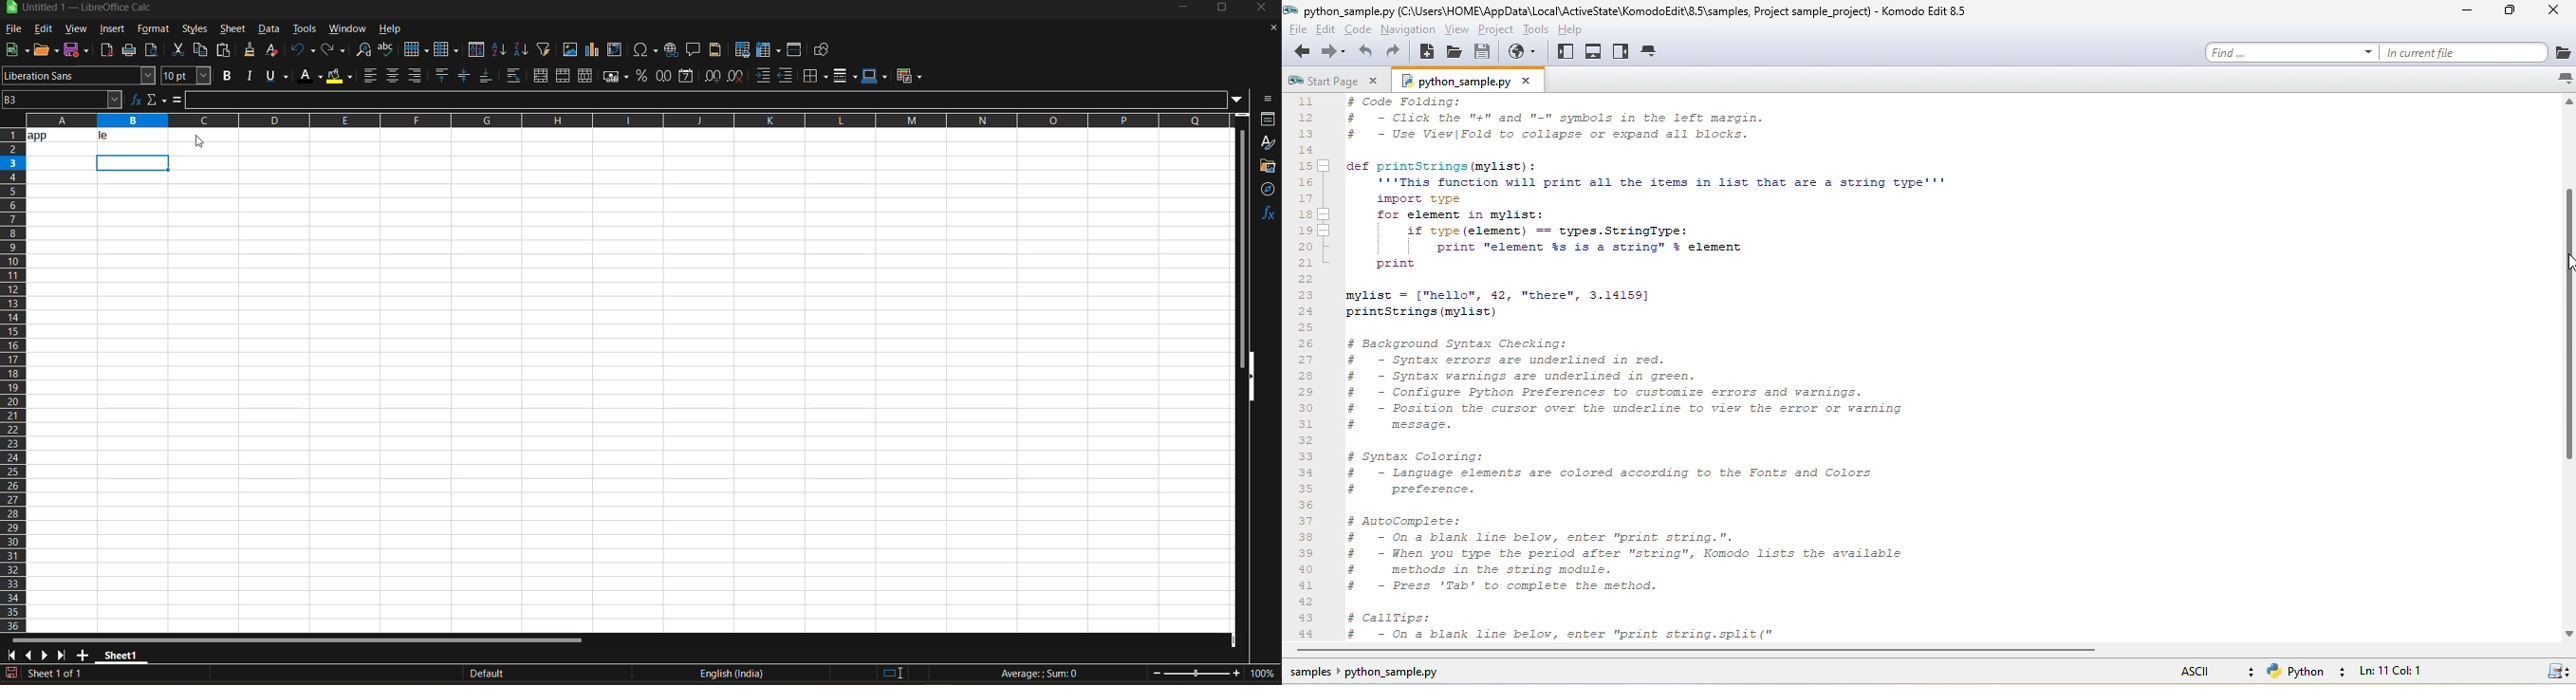 Image resolution: width=2576 pixels, height=700 pixels. I want to click on tools, so click(304, 28).